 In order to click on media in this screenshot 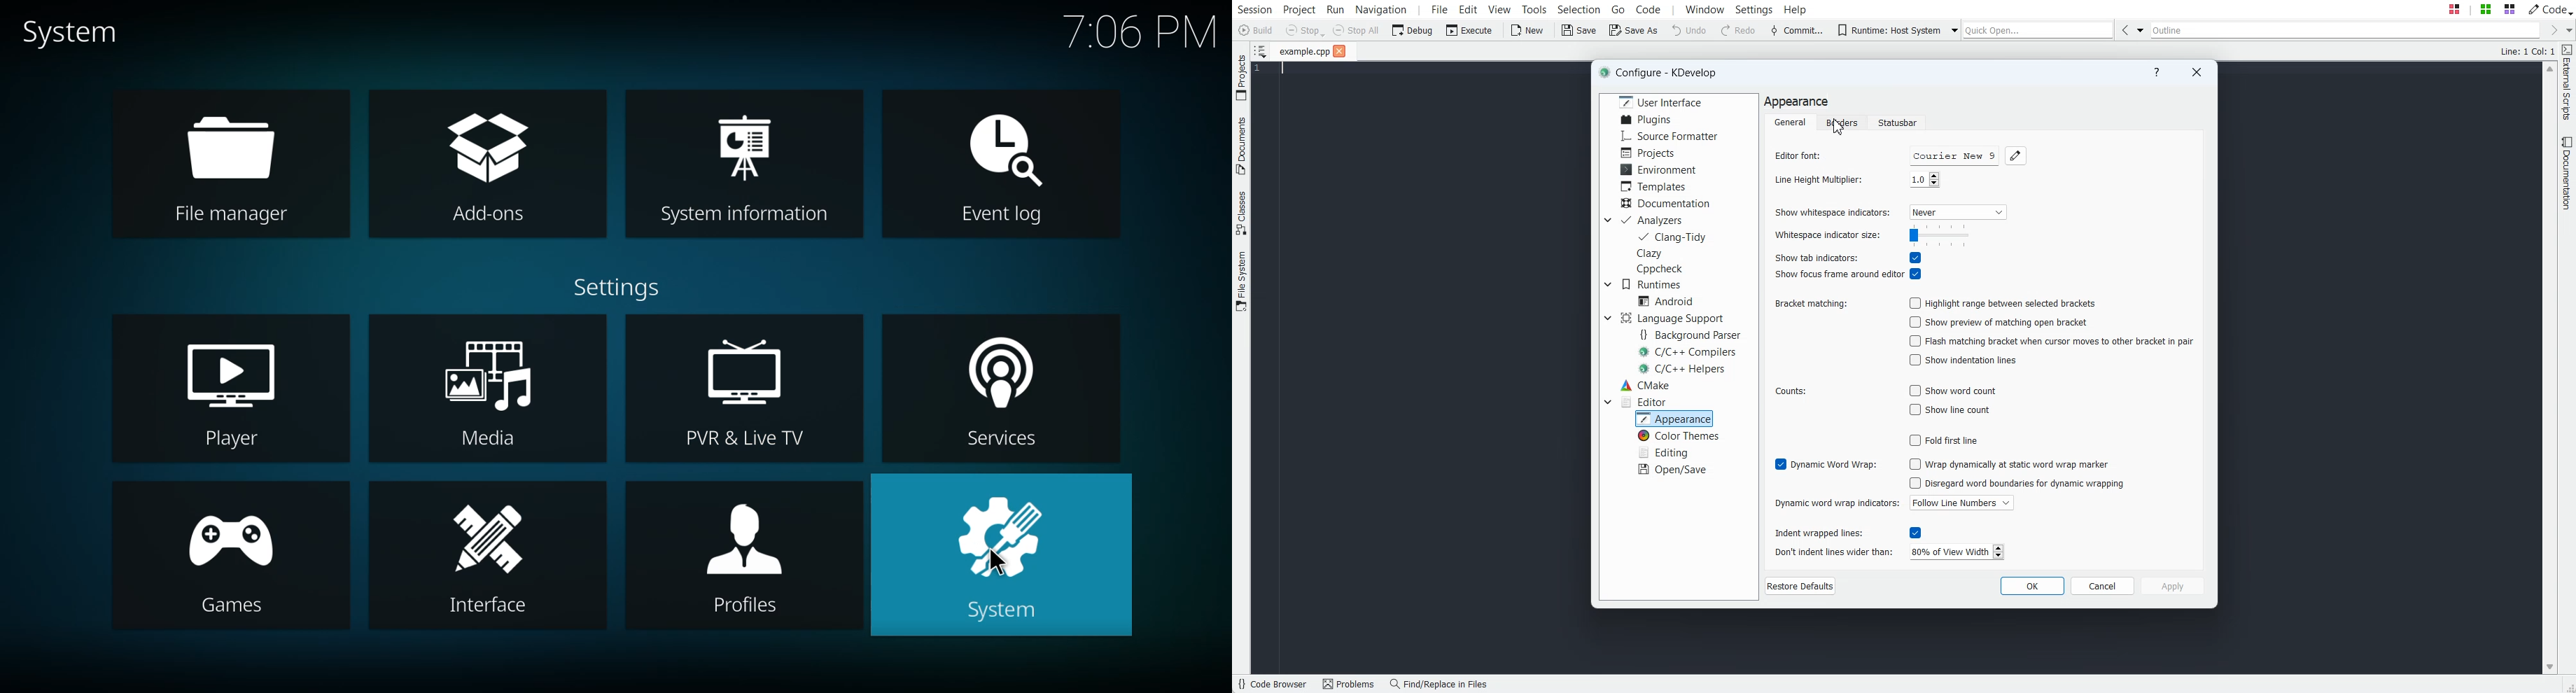, I will do `click(491, 396)`.